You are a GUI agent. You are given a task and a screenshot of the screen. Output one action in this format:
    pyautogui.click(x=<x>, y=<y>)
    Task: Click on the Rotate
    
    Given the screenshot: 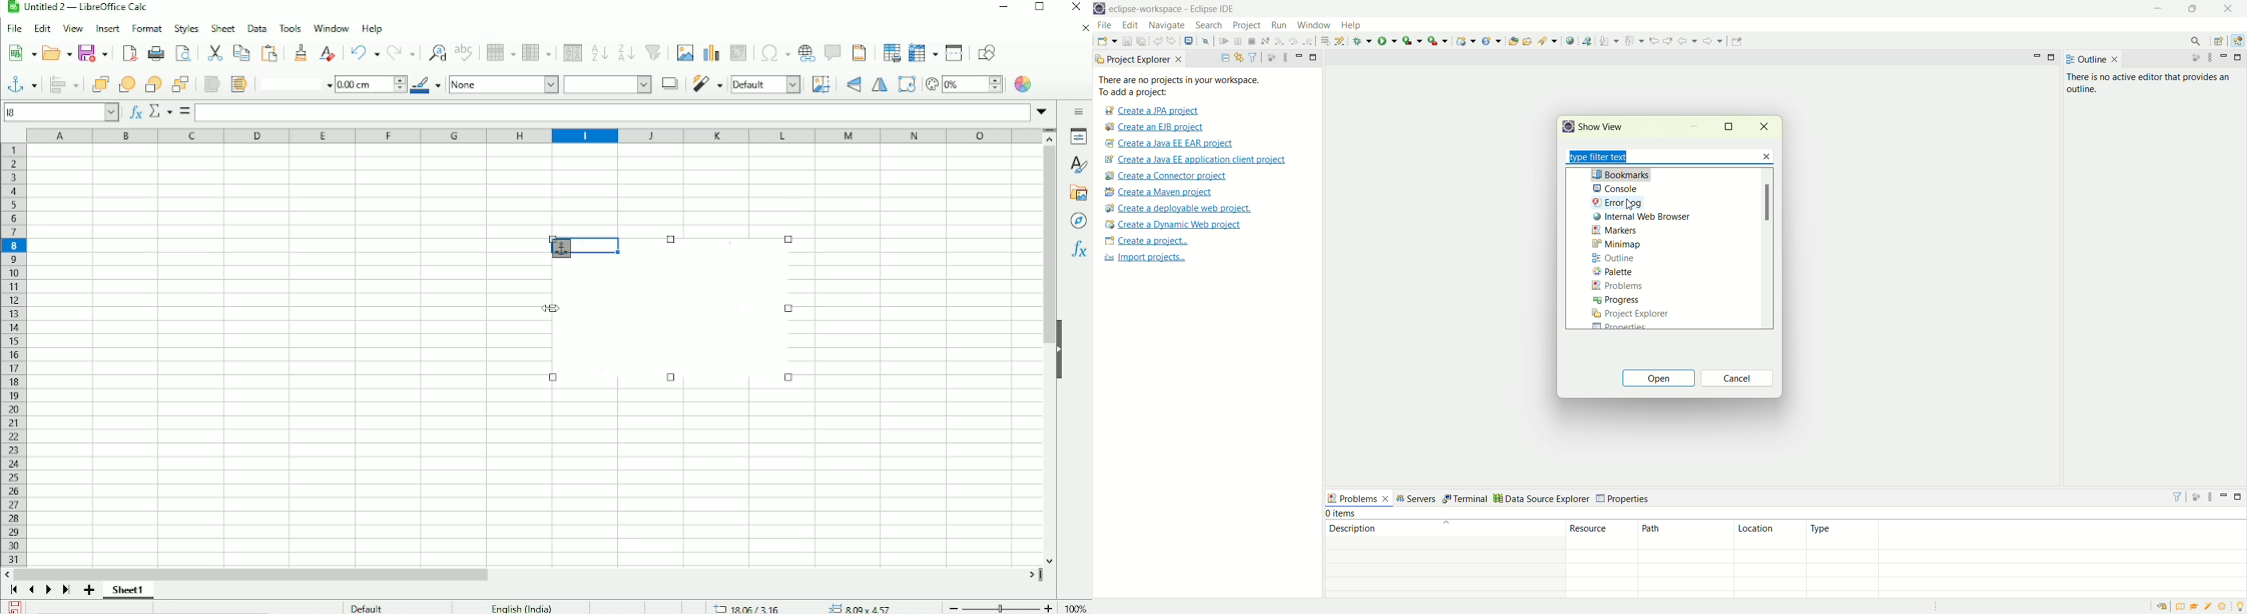 What is the action you would take?
    pyautogui.click(x=906, y=84)
    